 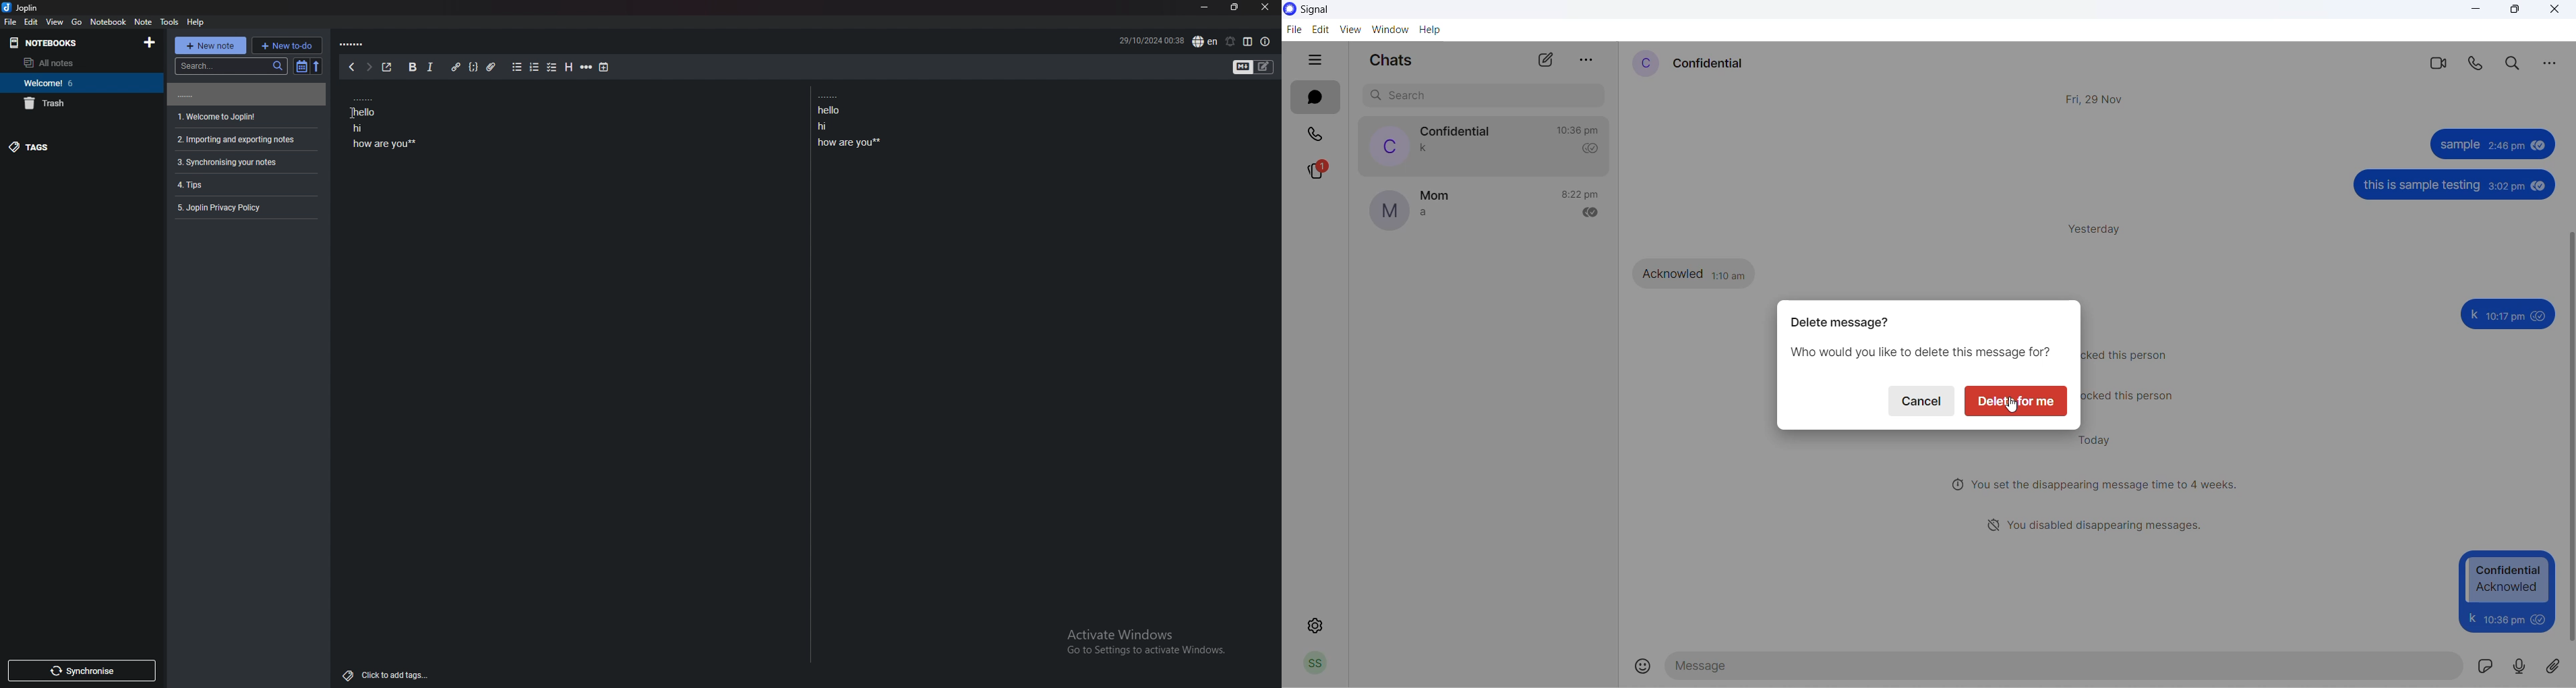 What do you see at coordinates (1248, 41) in the screenshot?
I see `toggle editor layout` at bounding box center [1248, 41].